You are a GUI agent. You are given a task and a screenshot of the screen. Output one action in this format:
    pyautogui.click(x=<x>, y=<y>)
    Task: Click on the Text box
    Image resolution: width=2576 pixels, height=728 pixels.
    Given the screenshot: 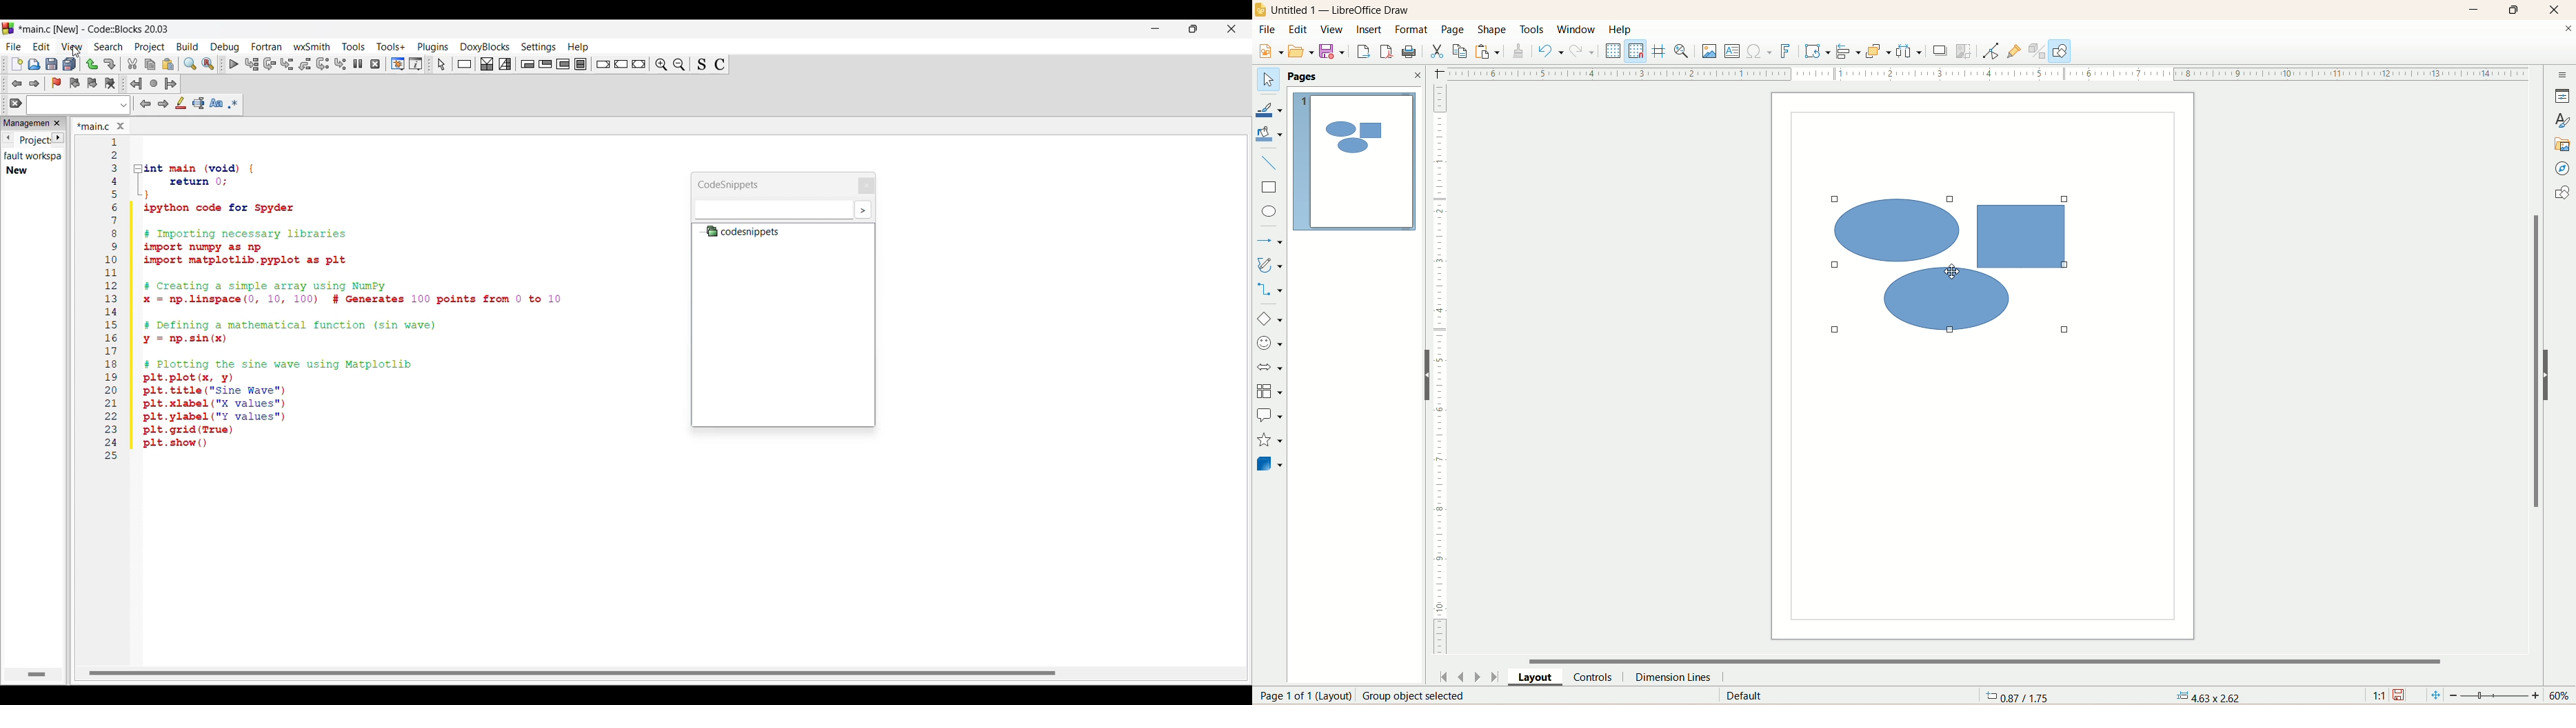 What is the action you would take?
    pyautogui.click(x=771, y=210)
    